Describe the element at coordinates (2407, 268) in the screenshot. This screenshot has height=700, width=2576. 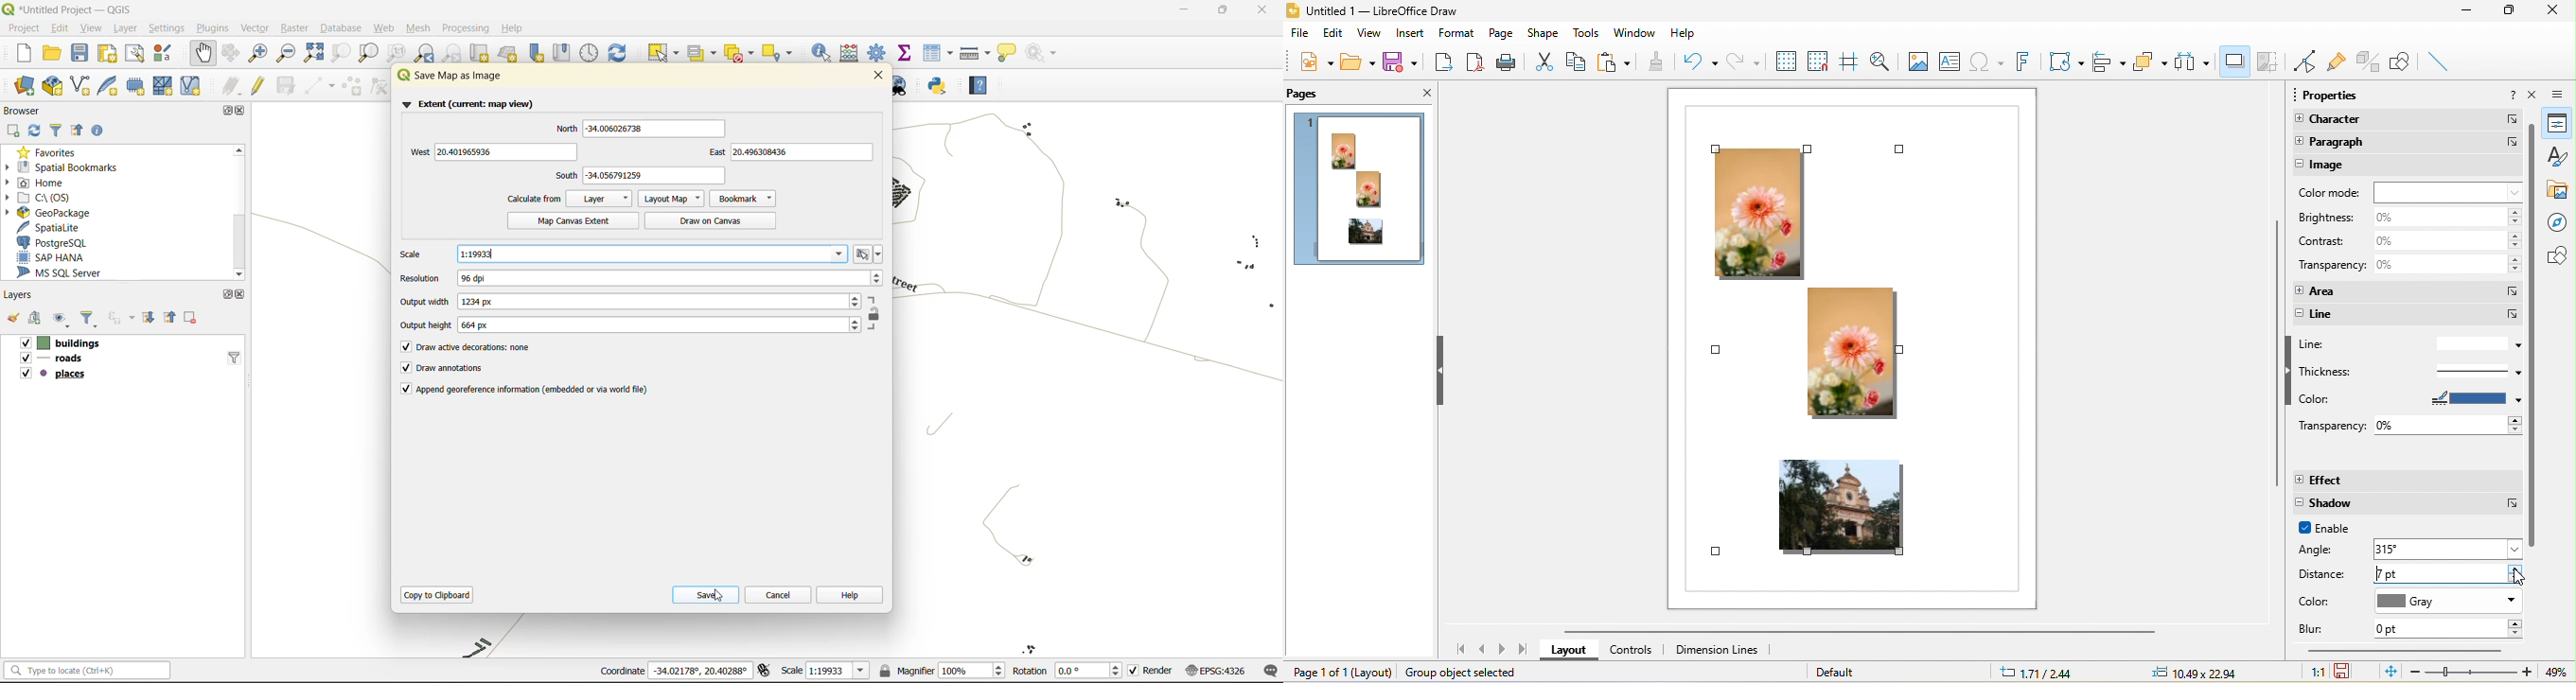
I see `transparency 0%` at that location.